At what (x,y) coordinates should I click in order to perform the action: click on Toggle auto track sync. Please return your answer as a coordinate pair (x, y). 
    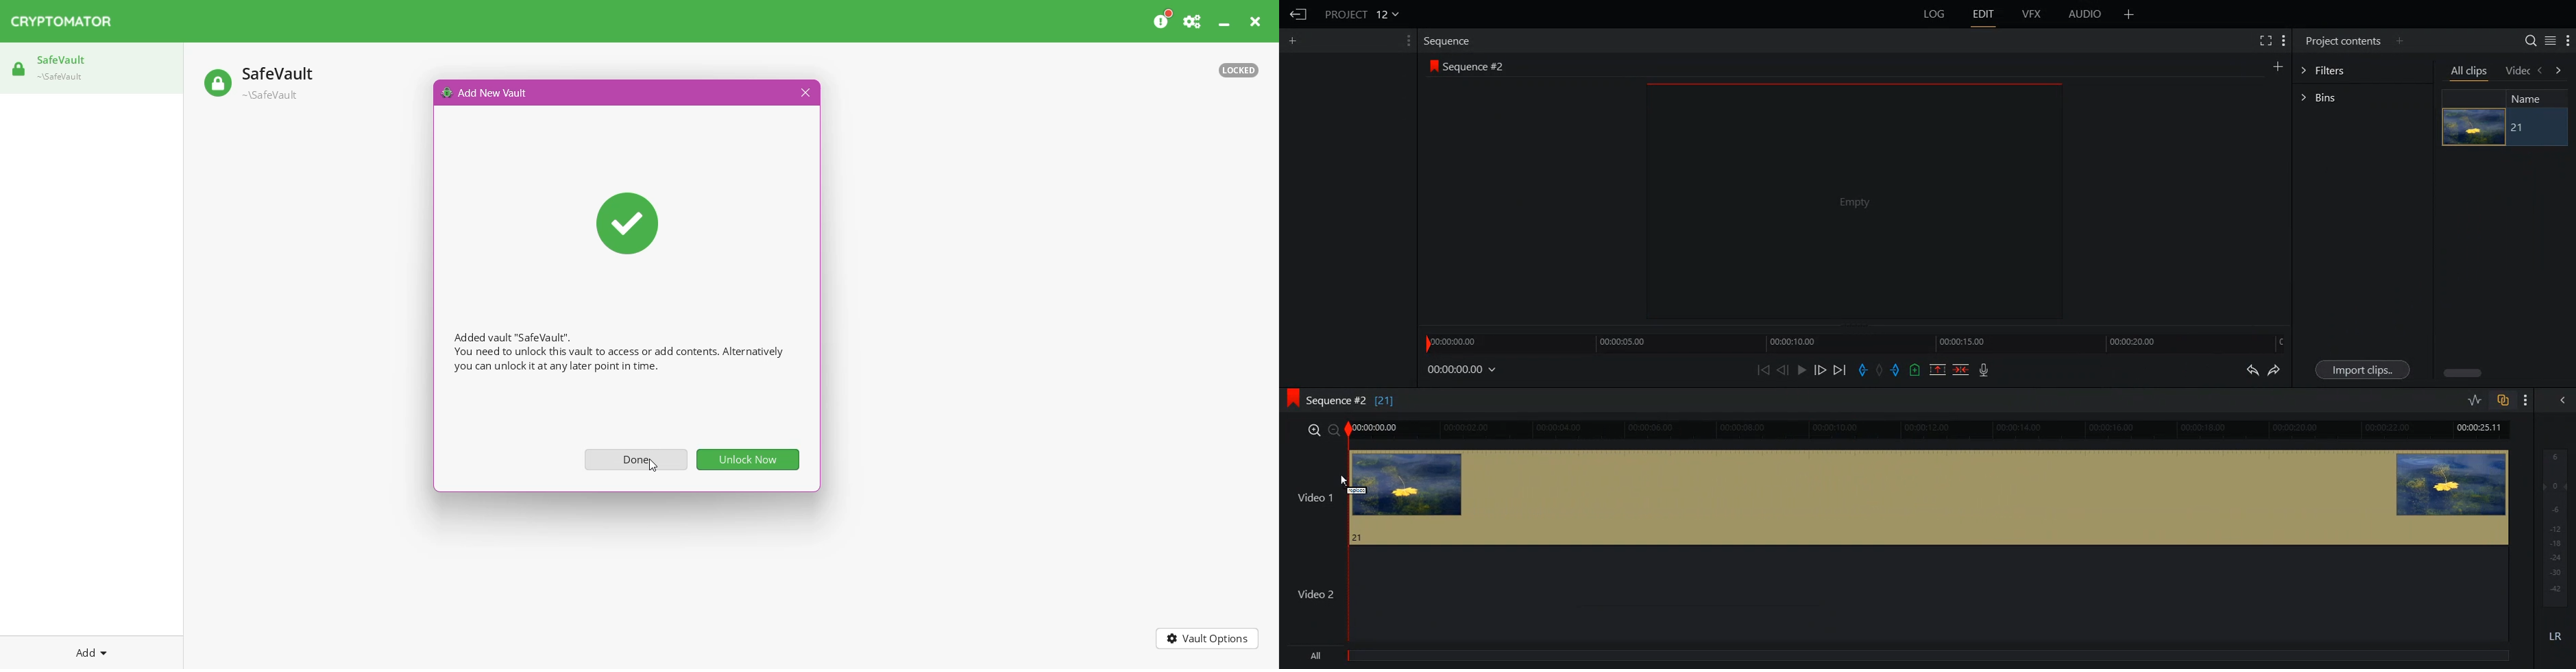
    Looking at the image, I should click on (2503, 400).